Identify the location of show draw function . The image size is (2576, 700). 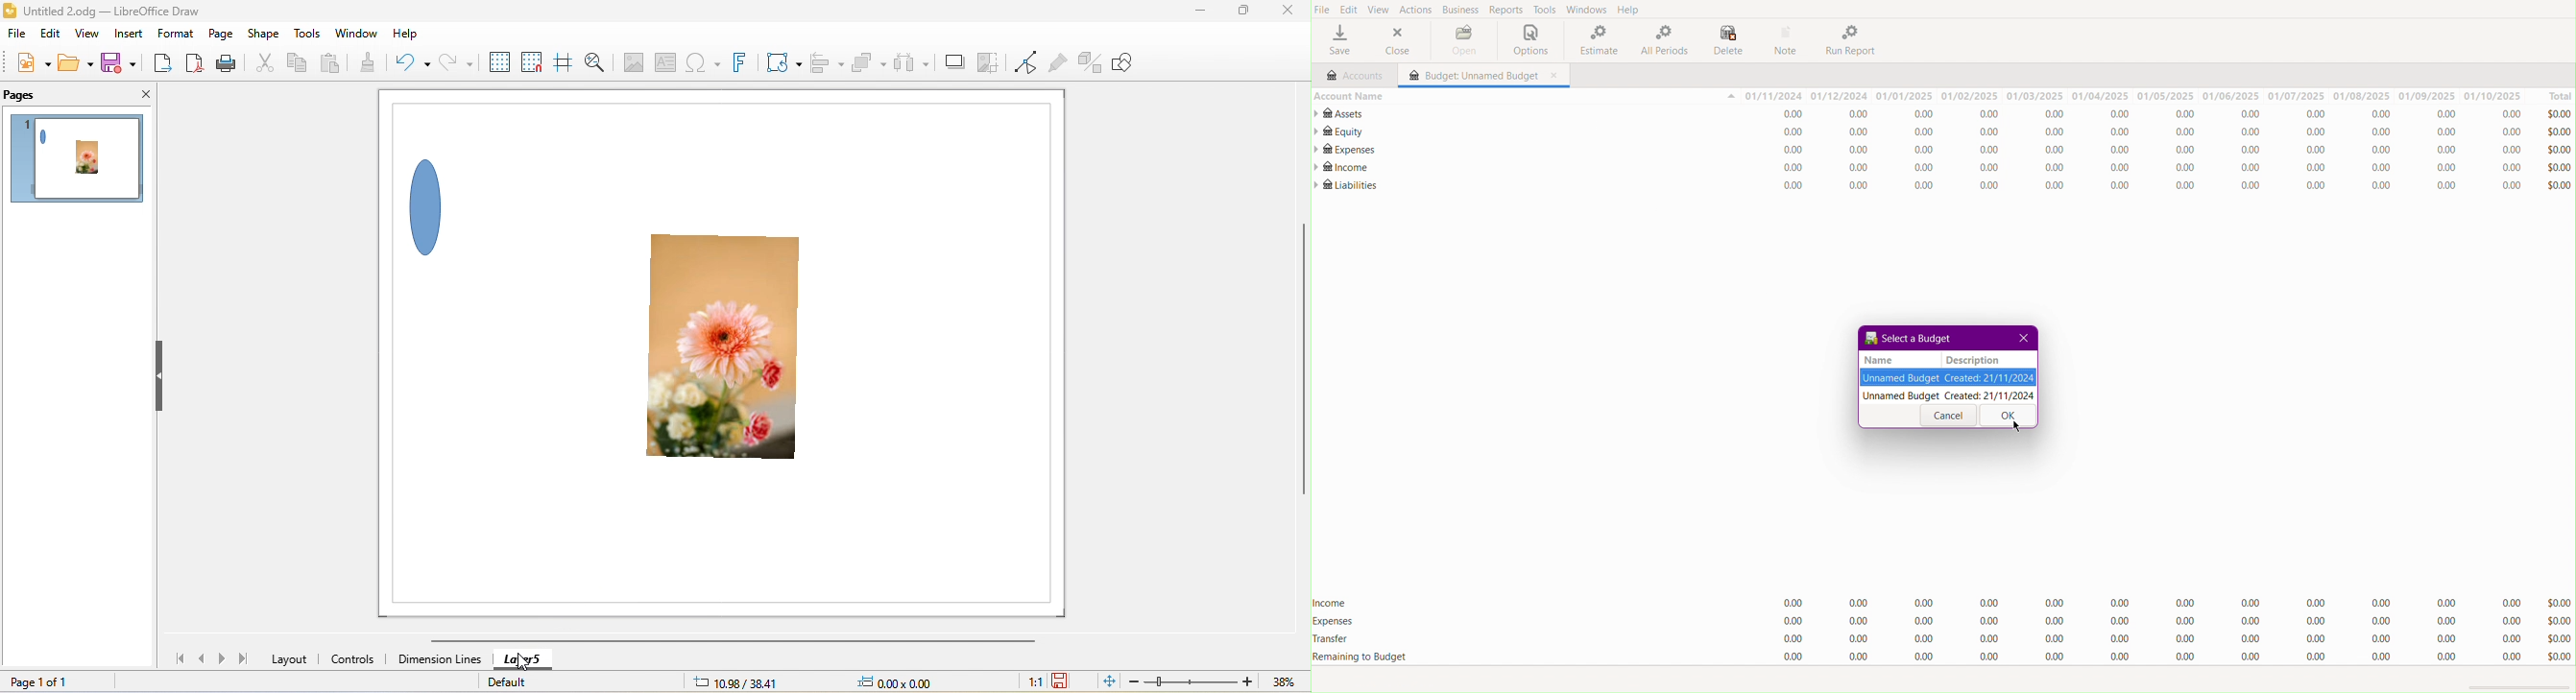
(1126, 60).